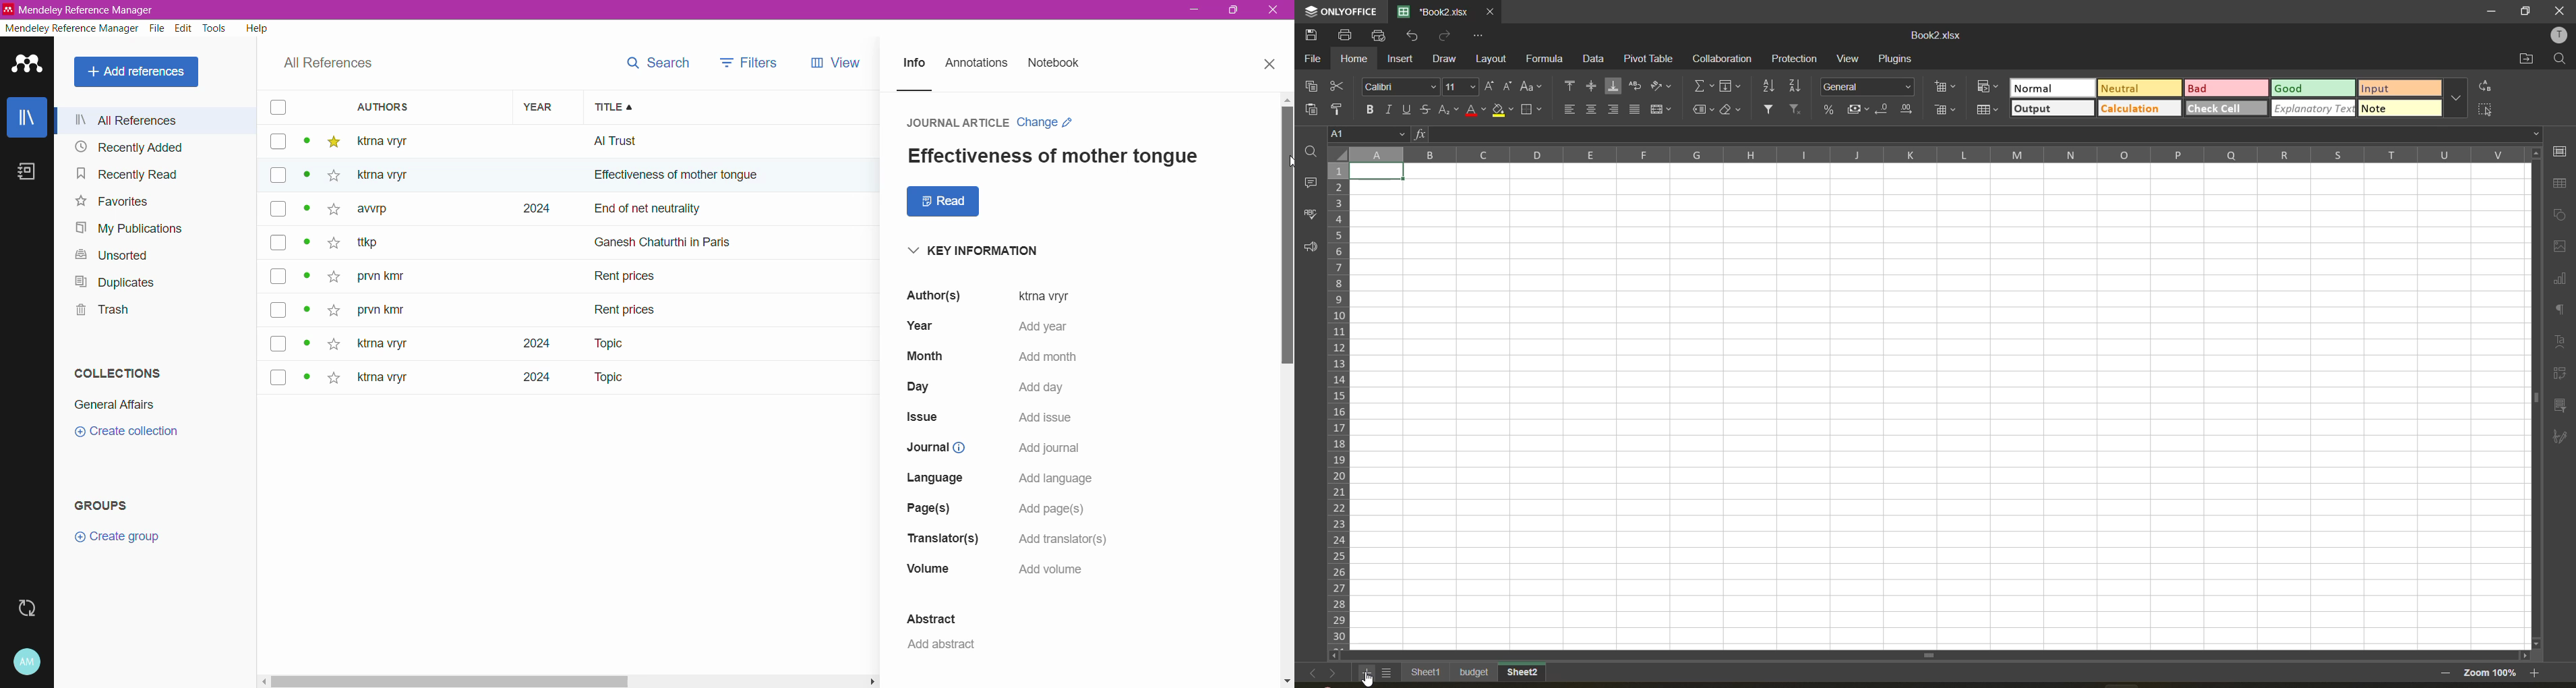 The width and height of the screenshot is (2576, 700). Describe the element at coordinates (2488, 673) in the screenshot. I see `zoom factor` at that location.